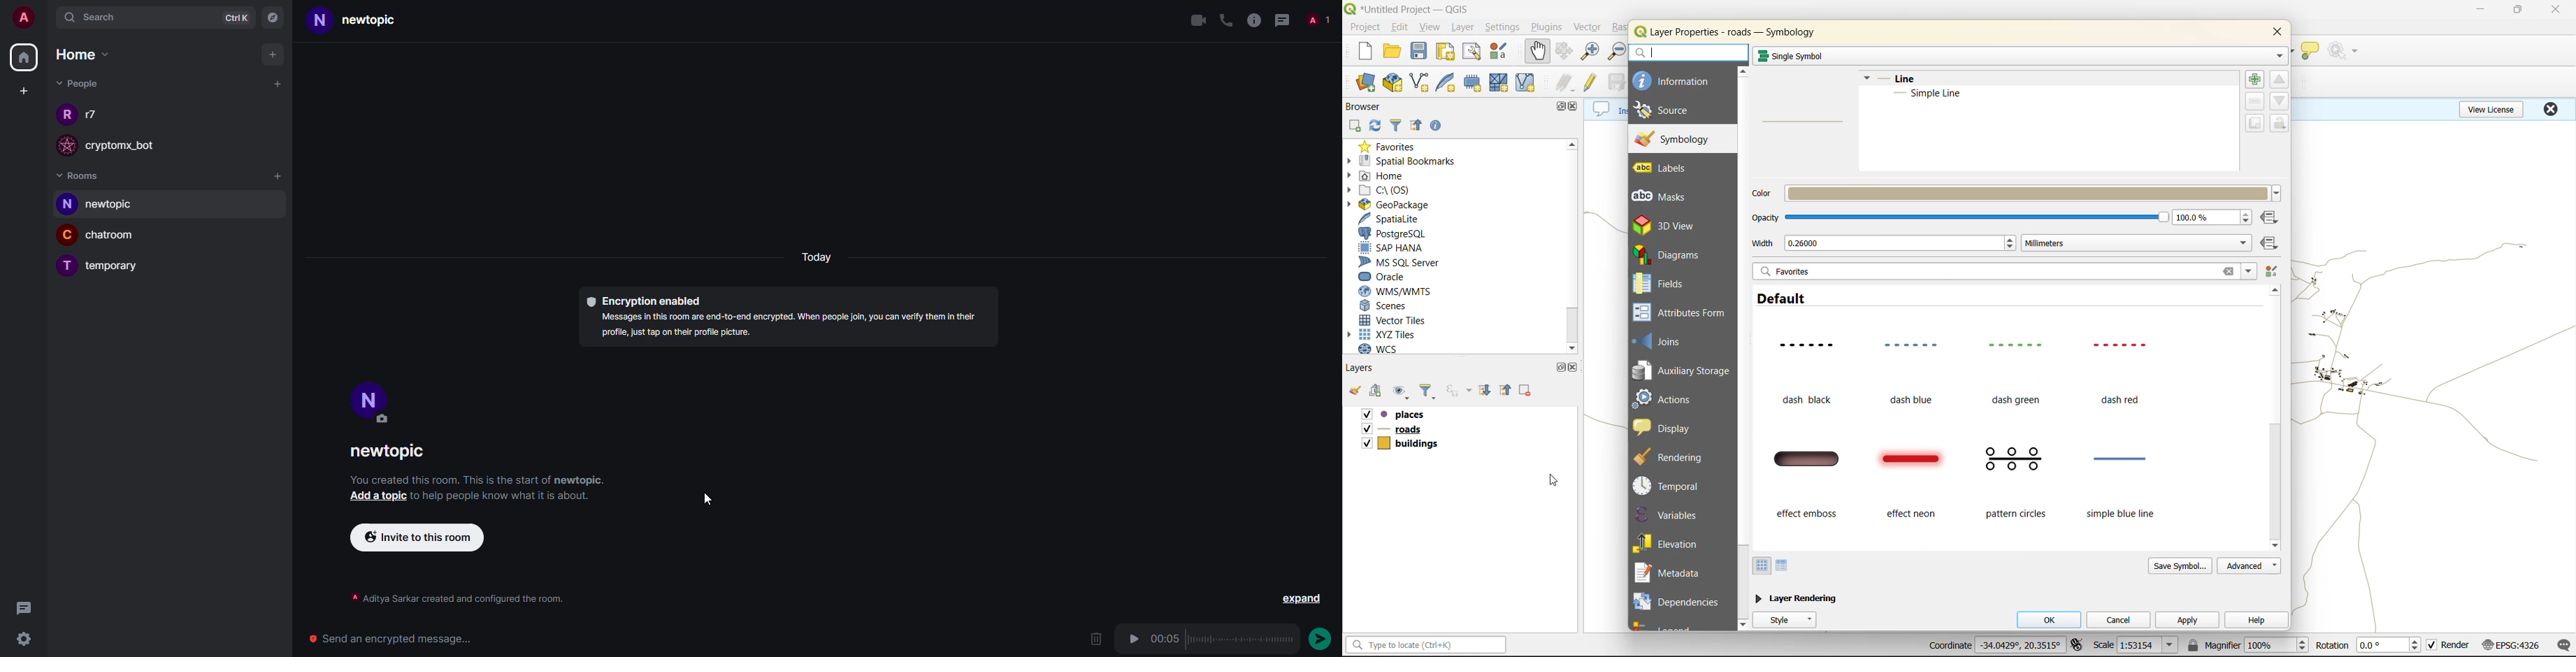 The image size is (2576, 672). I want to click on scale, so click(2139, 644).